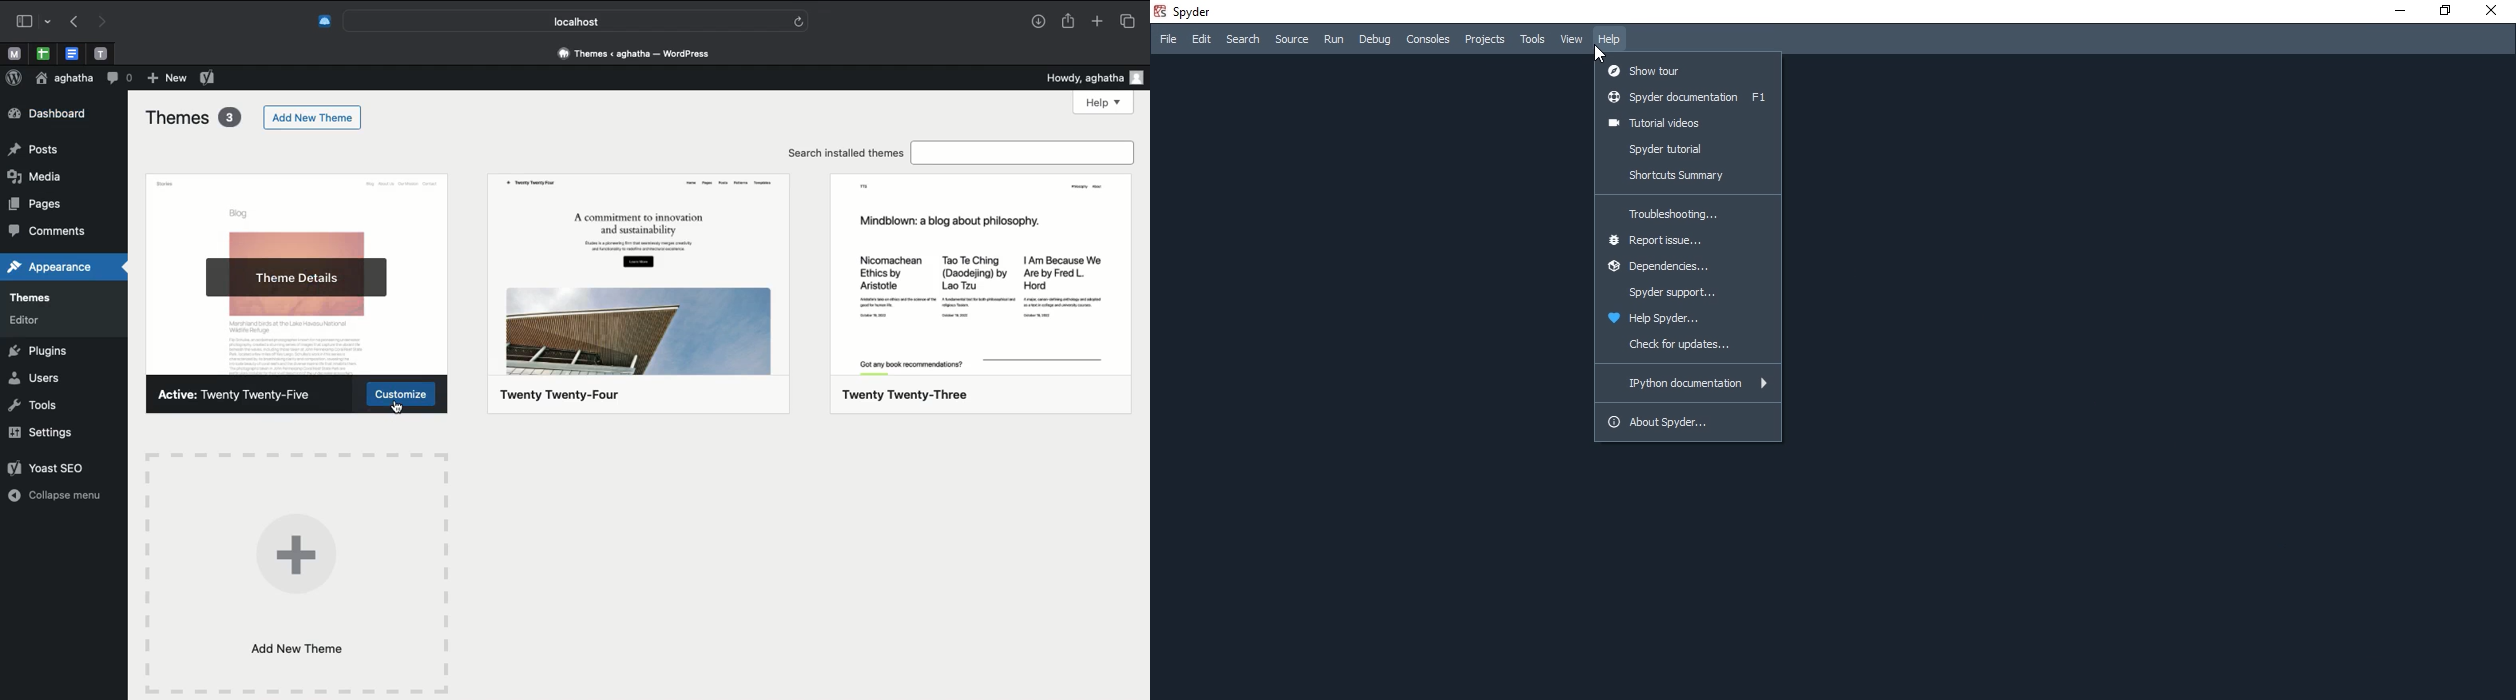 This screenshot has height=700, width=2520. Describe the element at coordinates (37, 354) in the screenshot. I see `Plugins` at that location.